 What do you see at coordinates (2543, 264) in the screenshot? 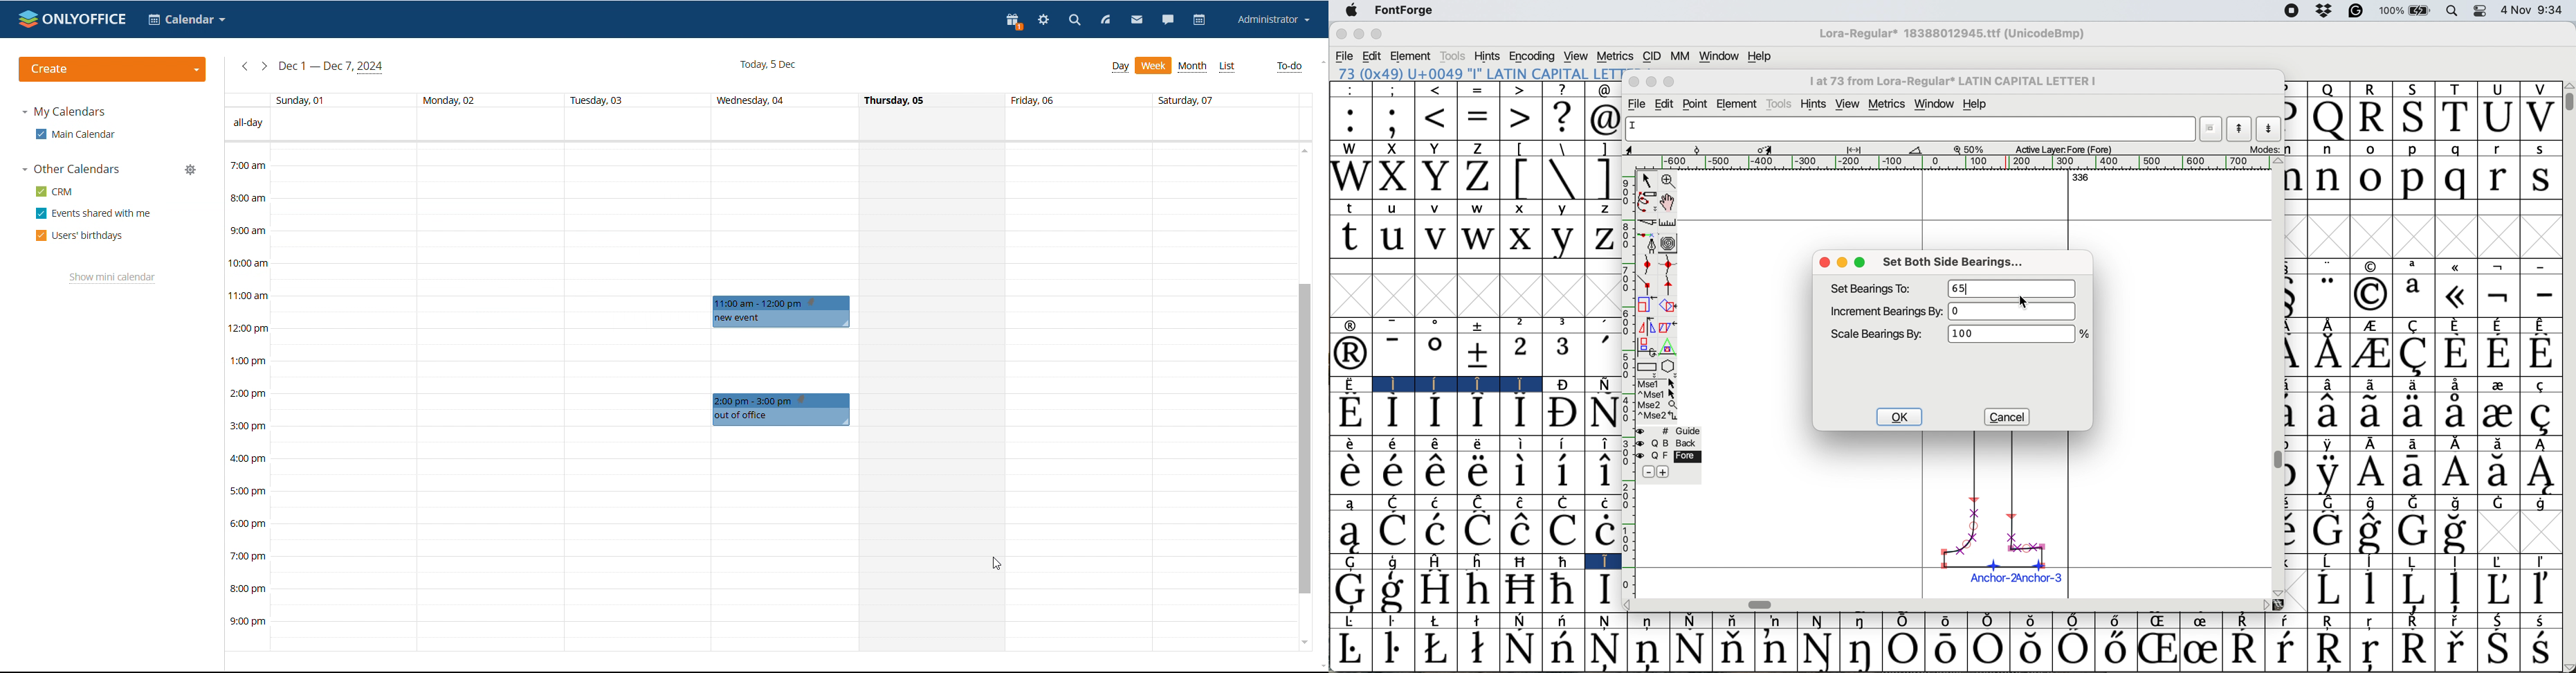
I see `-` at bounding box center [2543, 264].